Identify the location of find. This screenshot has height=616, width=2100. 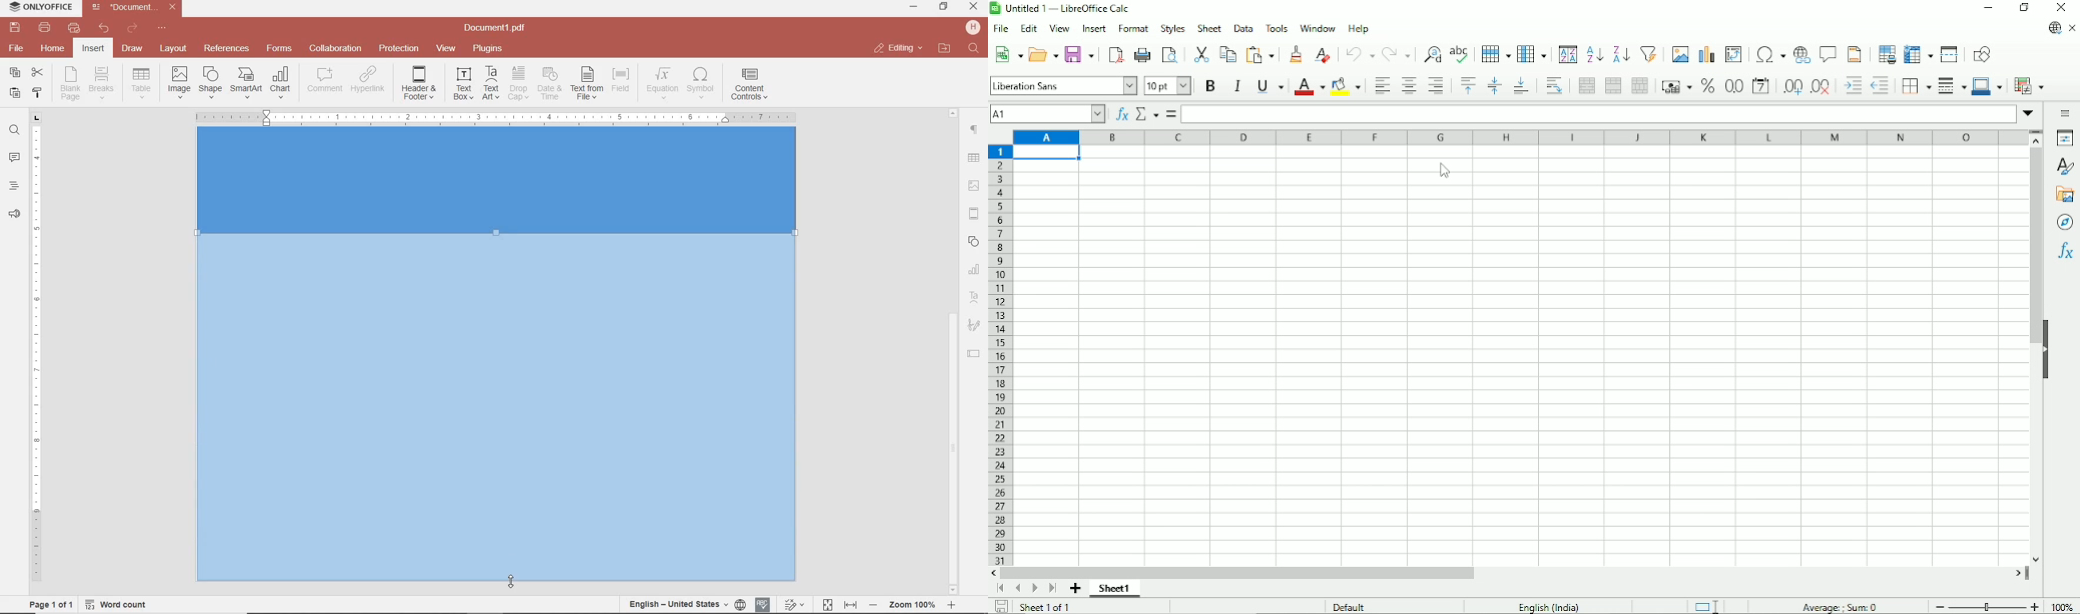
(14, 129).